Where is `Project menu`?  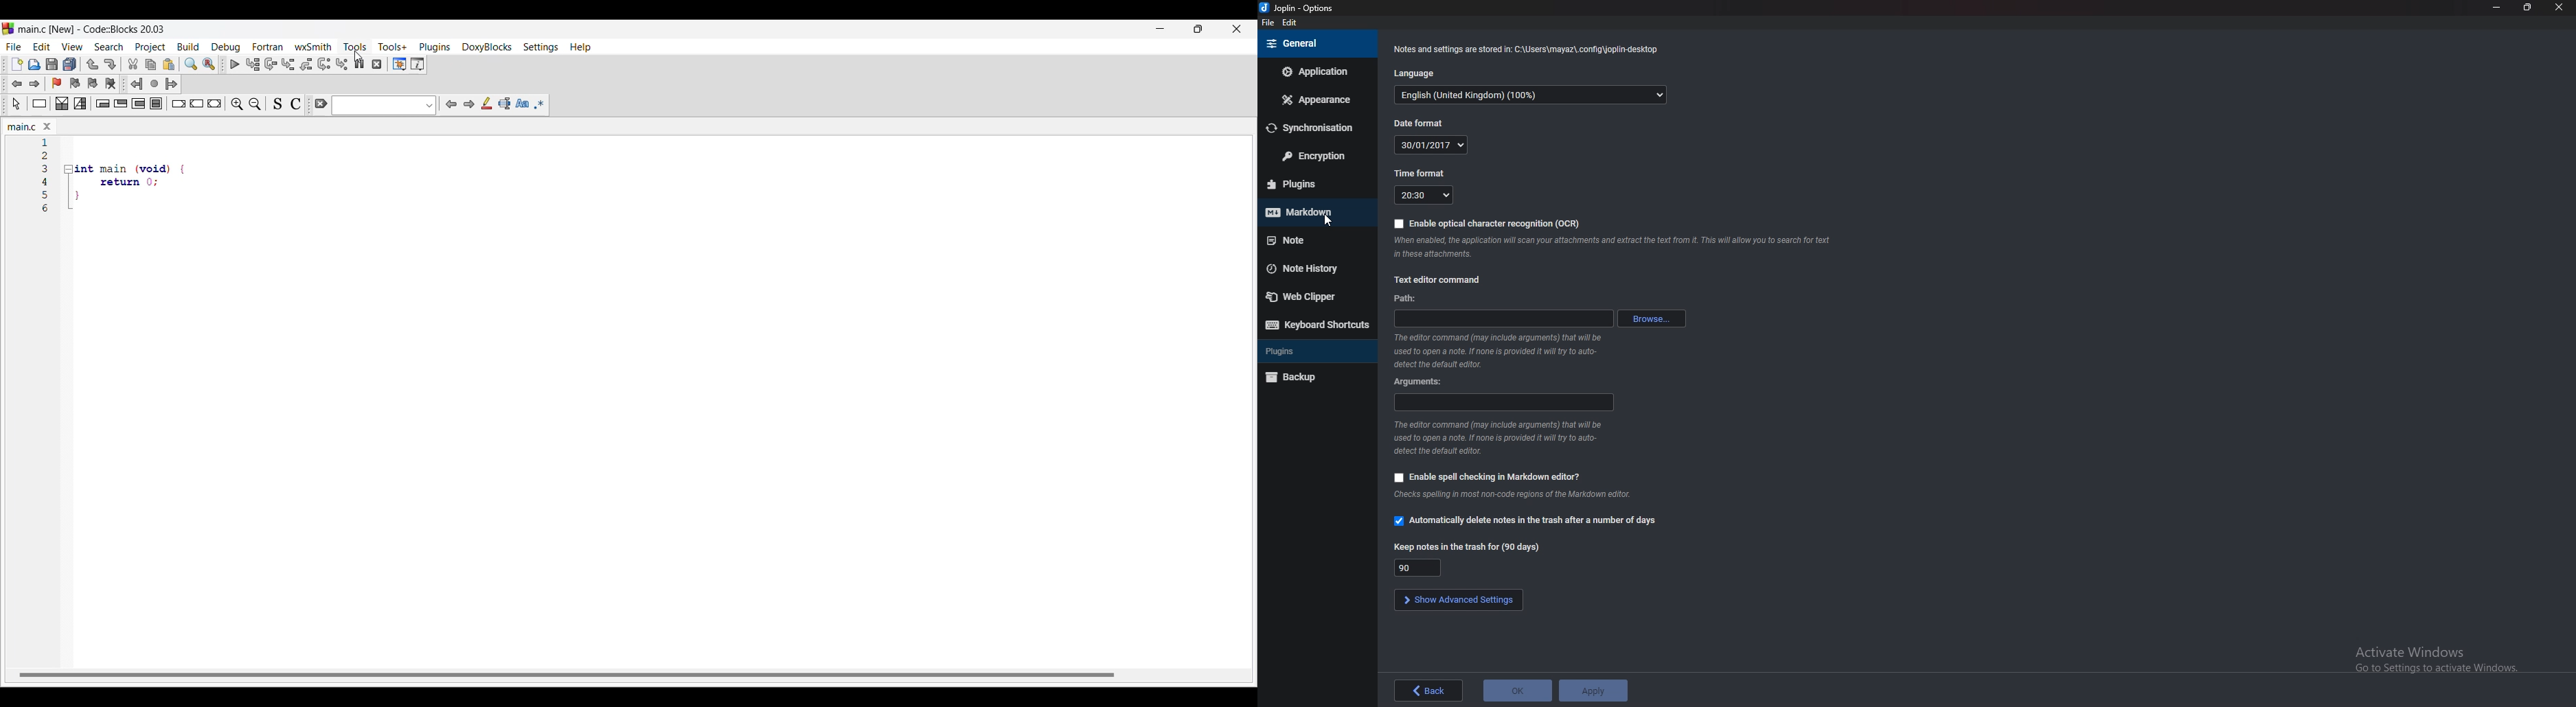
Project menu is located at coordinates (151, 47).